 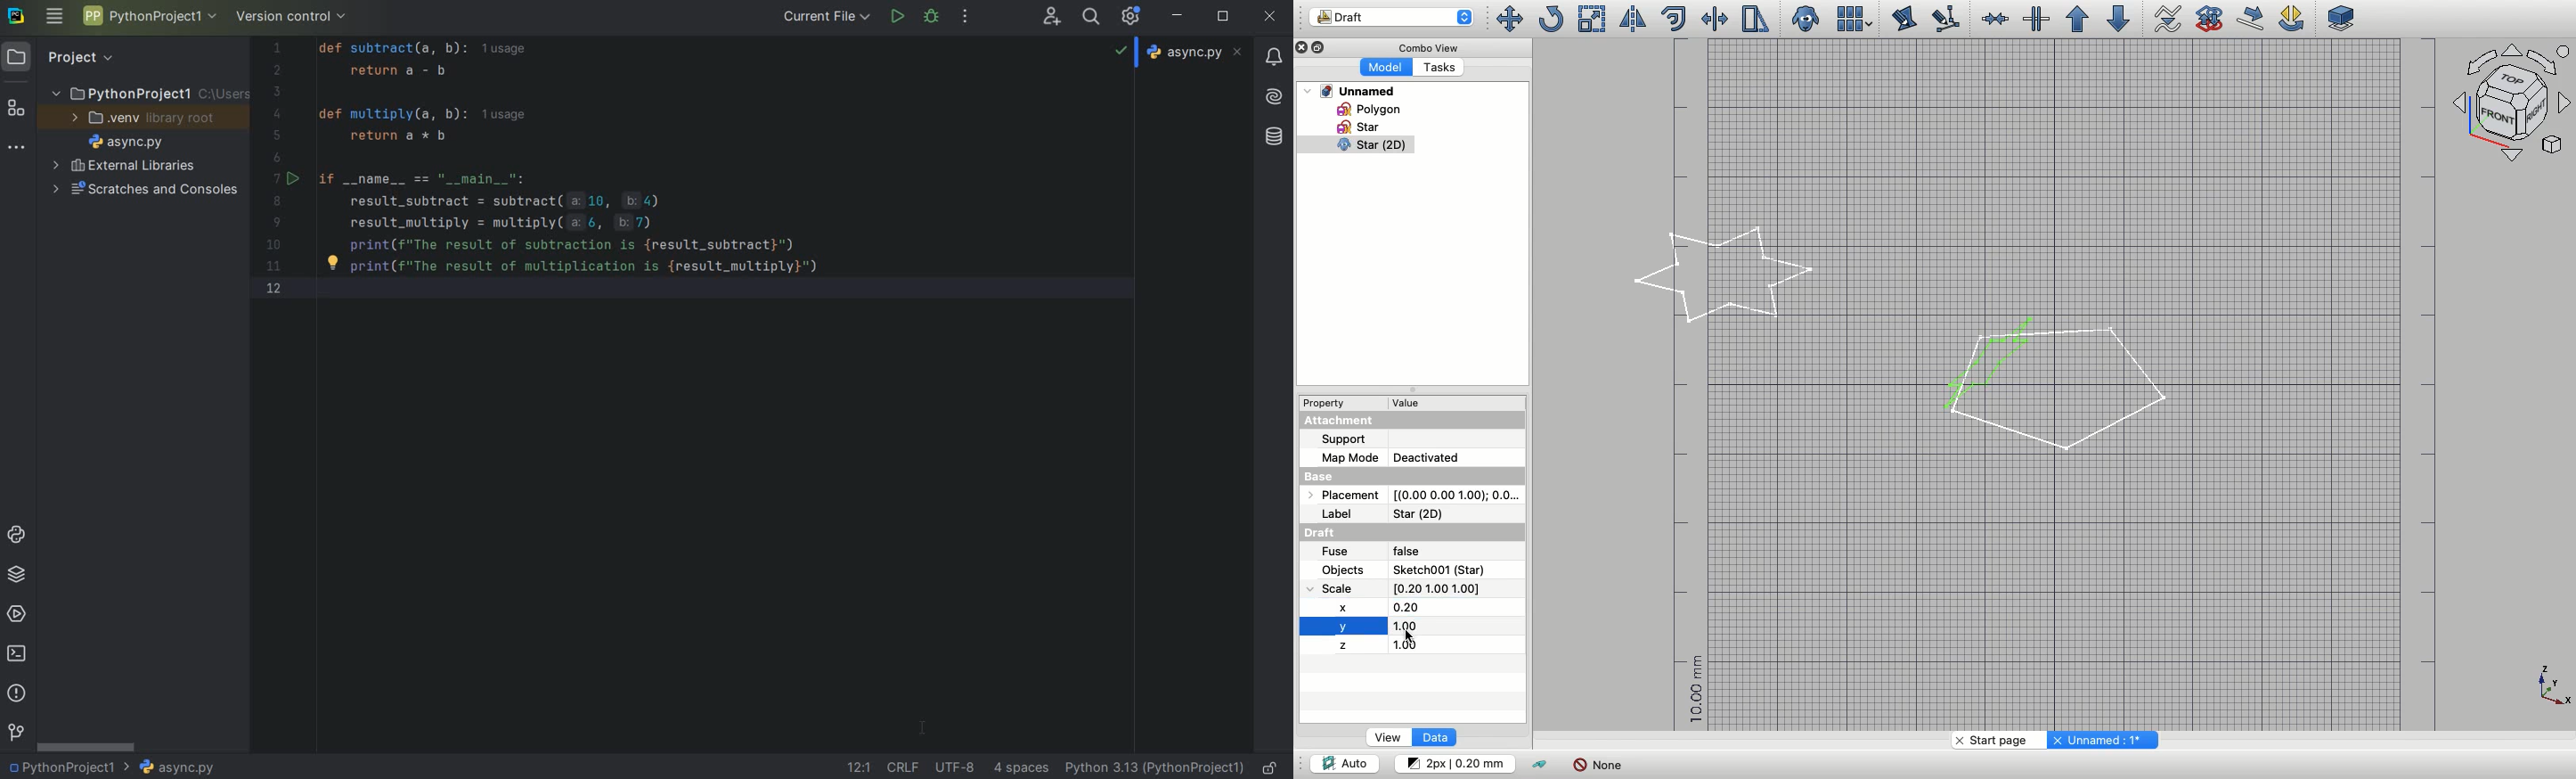 What do you see at coordinates (1904, 19) in the screenshot?
I see `Edit` at bounding box center [1904, 19].